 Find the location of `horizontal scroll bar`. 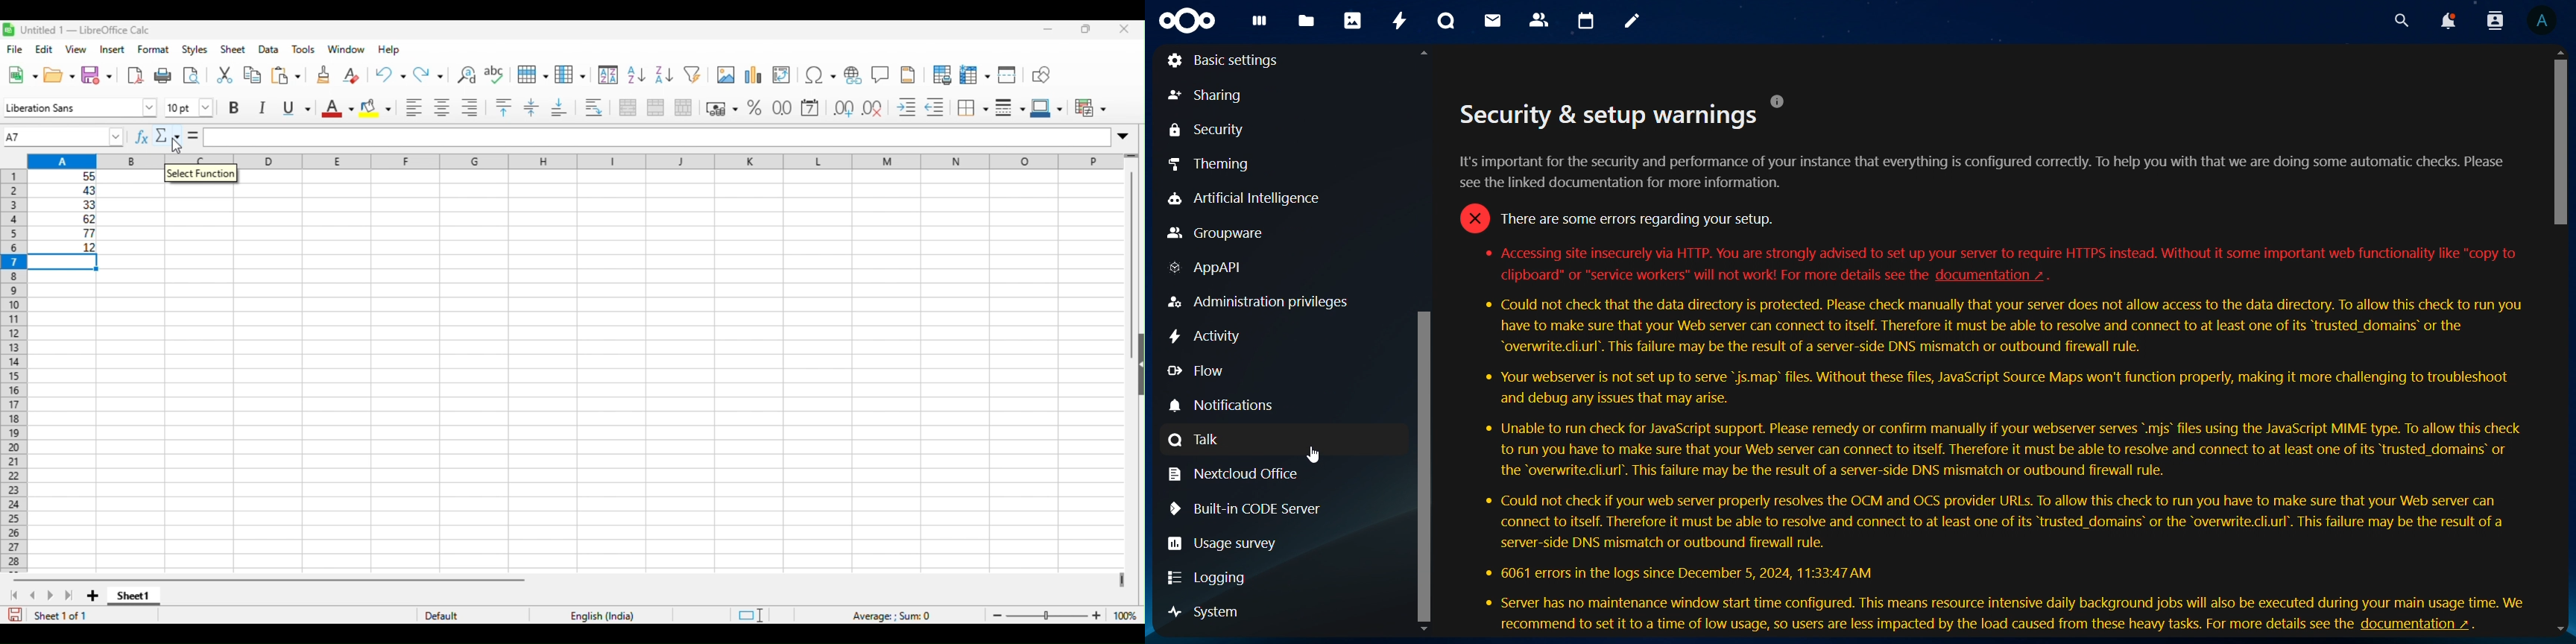

horizontal scroll bar is located at coordinates (271, 580).